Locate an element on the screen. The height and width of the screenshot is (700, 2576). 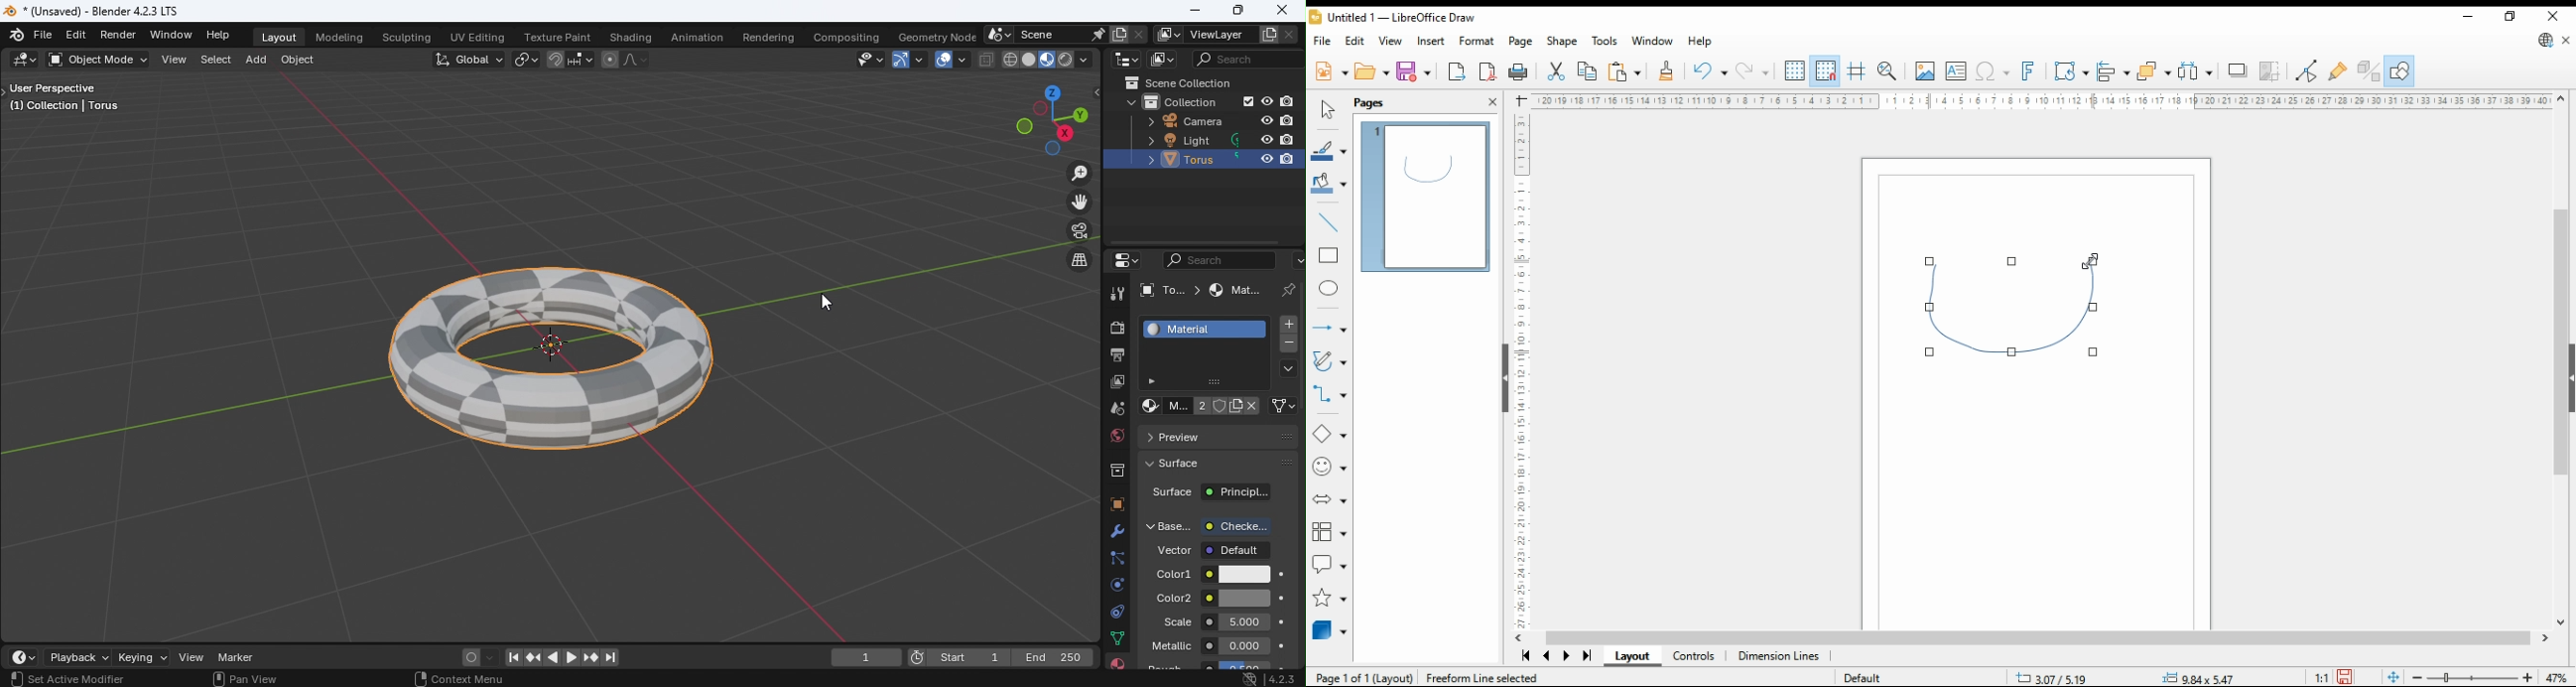
select is located at coordinates (1327, 107).